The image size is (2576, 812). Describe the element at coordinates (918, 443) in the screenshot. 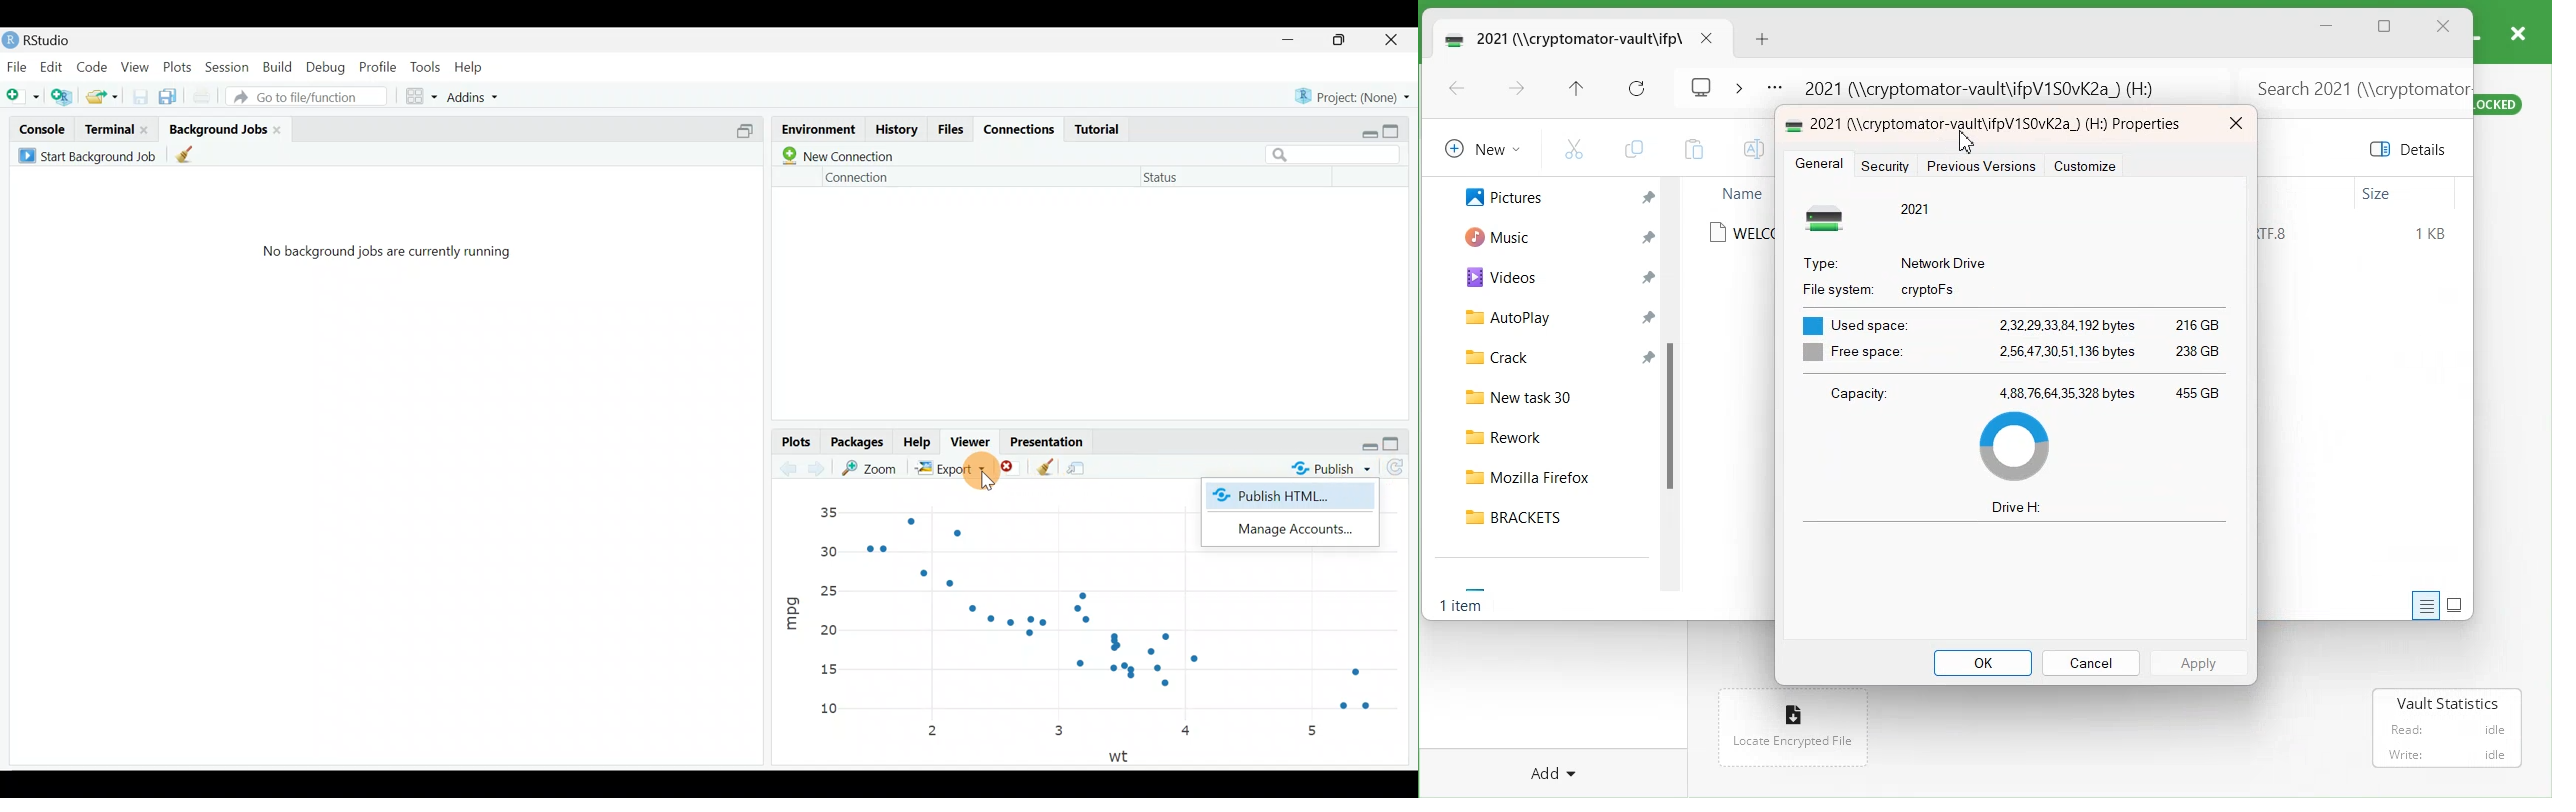

I see `Help` at that location.